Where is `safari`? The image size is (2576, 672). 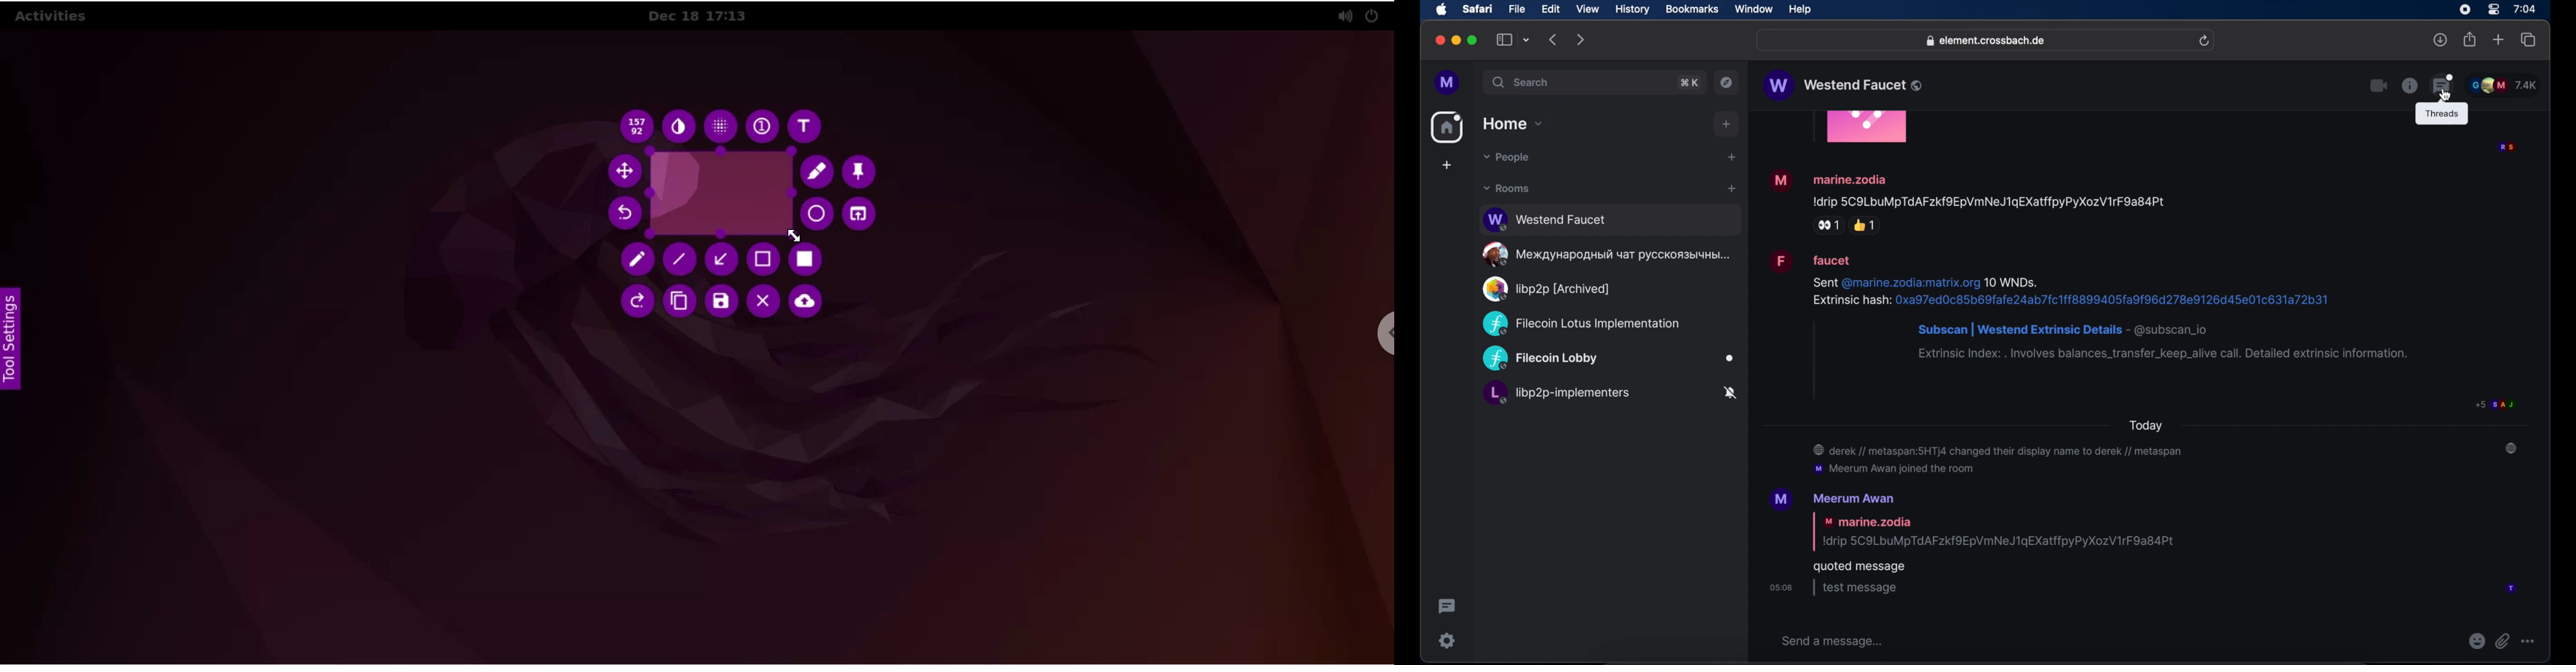 safari is located at coordinates (1479, 10).